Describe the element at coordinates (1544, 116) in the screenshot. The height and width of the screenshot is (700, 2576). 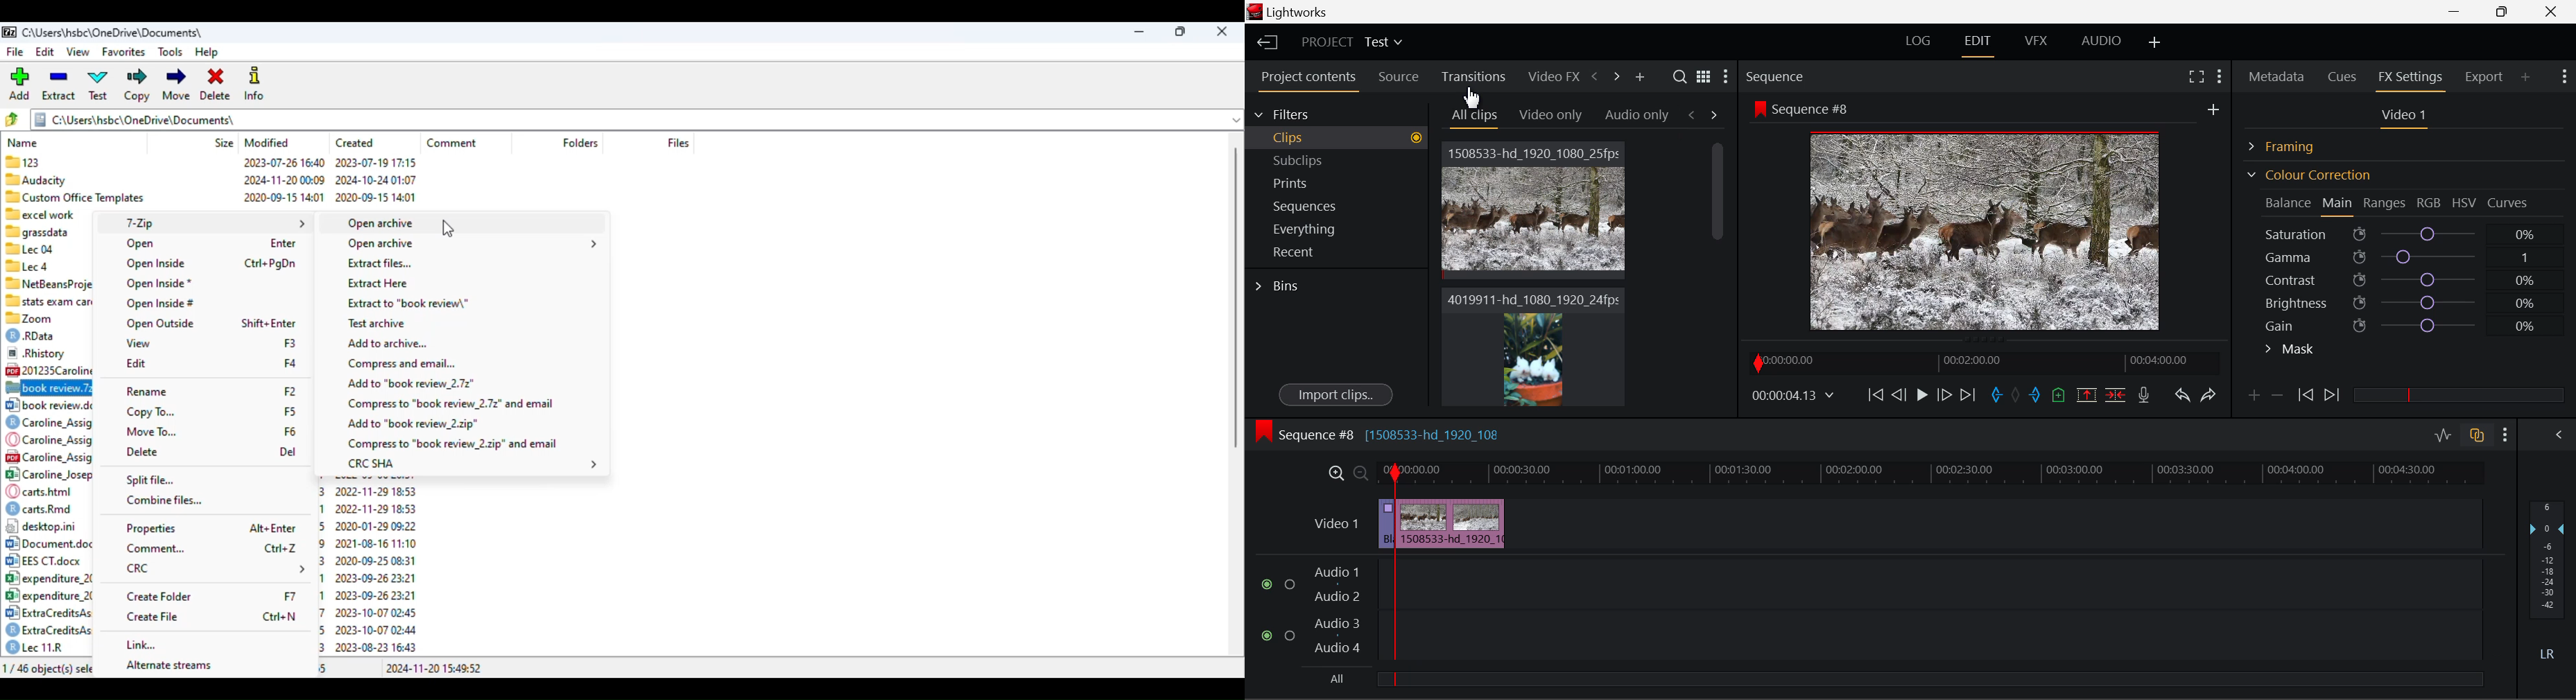
I see `Yesterday Tab` at that location.